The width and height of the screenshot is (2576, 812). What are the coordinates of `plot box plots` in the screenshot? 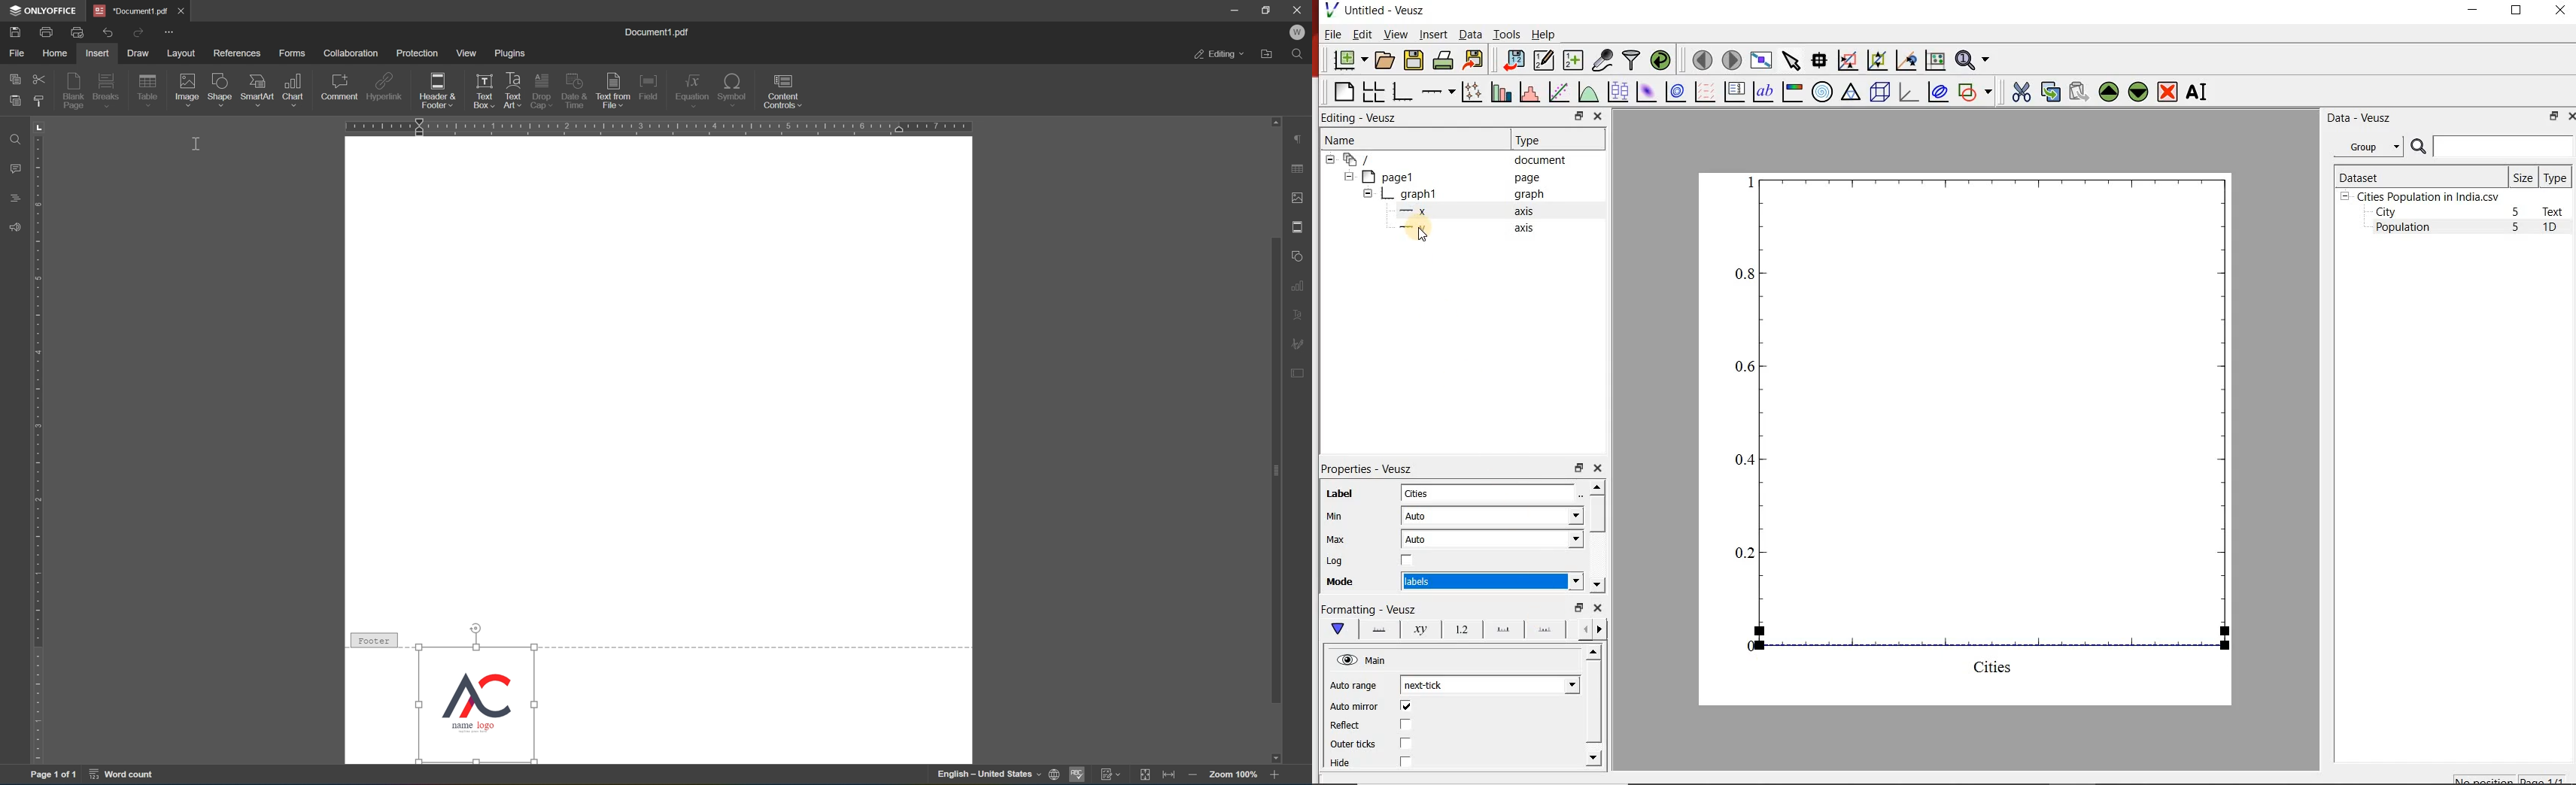 It's located at (1617, 91).